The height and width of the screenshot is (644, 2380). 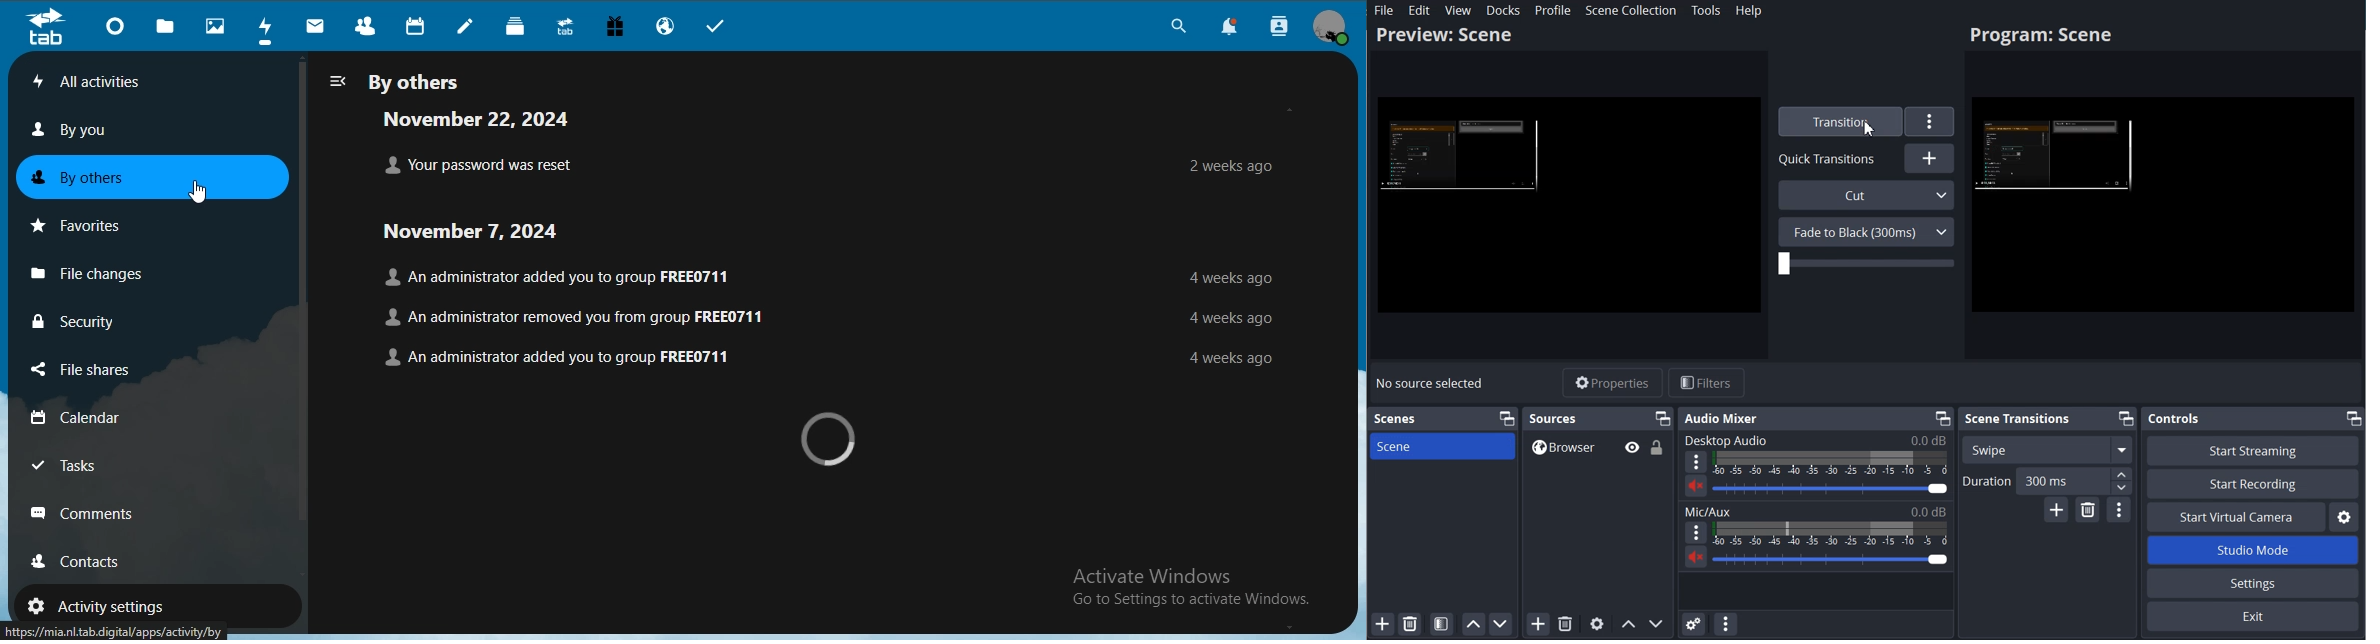 What do you see at coordinates (2345, 516) in the screenshot?
I see `Settings` at bounding box center [2345, 516].